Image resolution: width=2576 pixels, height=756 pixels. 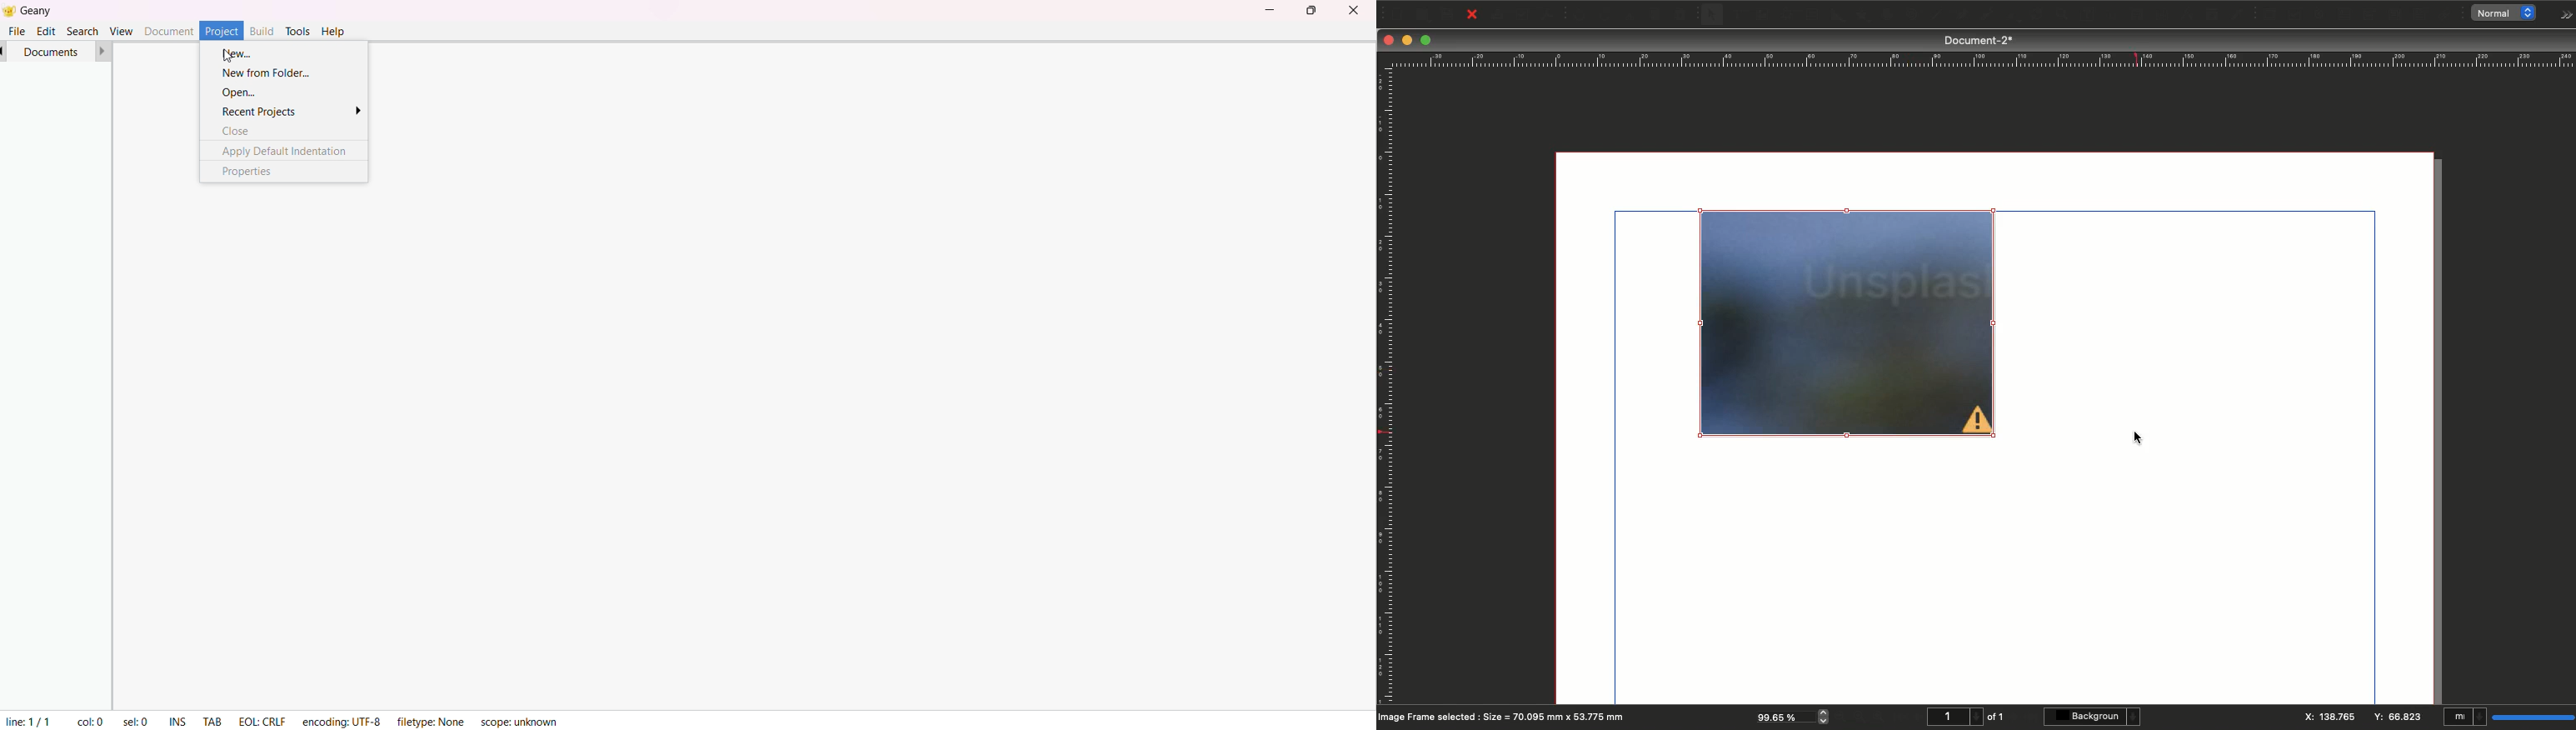 What do you see at coordinates (2294, 15) in the screenshot?
I see `PDF check box` at bounding box center [2294, 15].